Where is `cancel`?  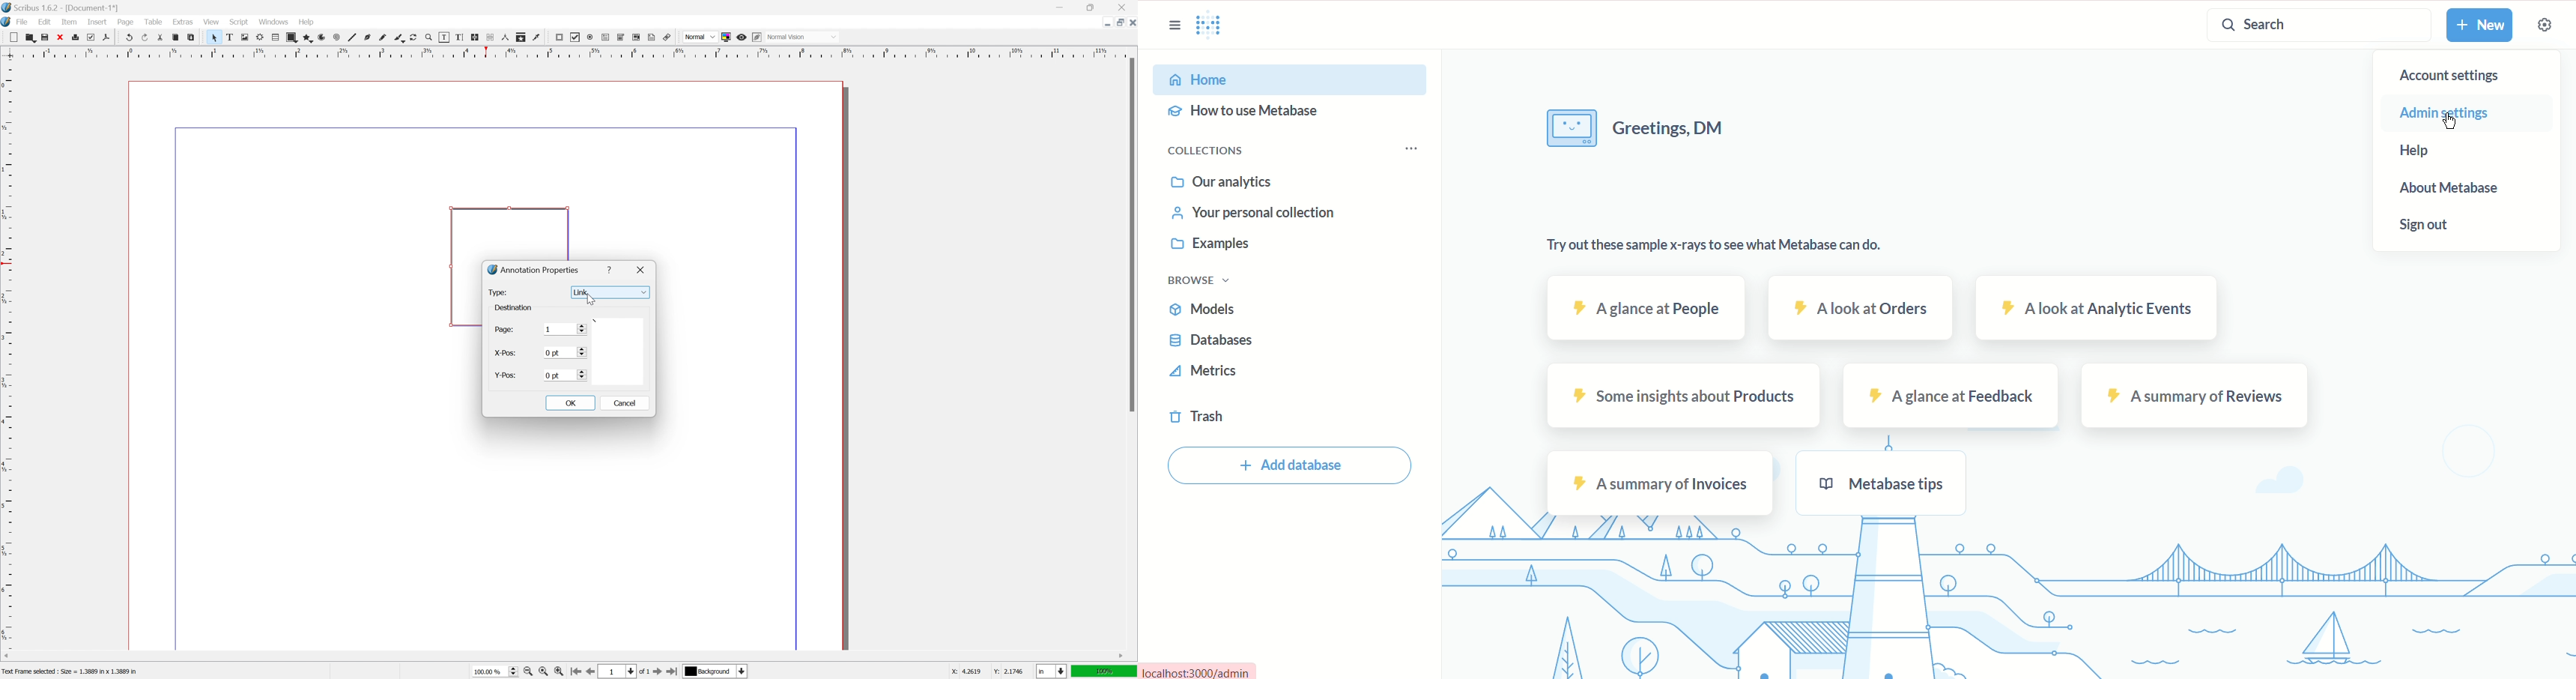
cancel is located at coordinates (628, 405).